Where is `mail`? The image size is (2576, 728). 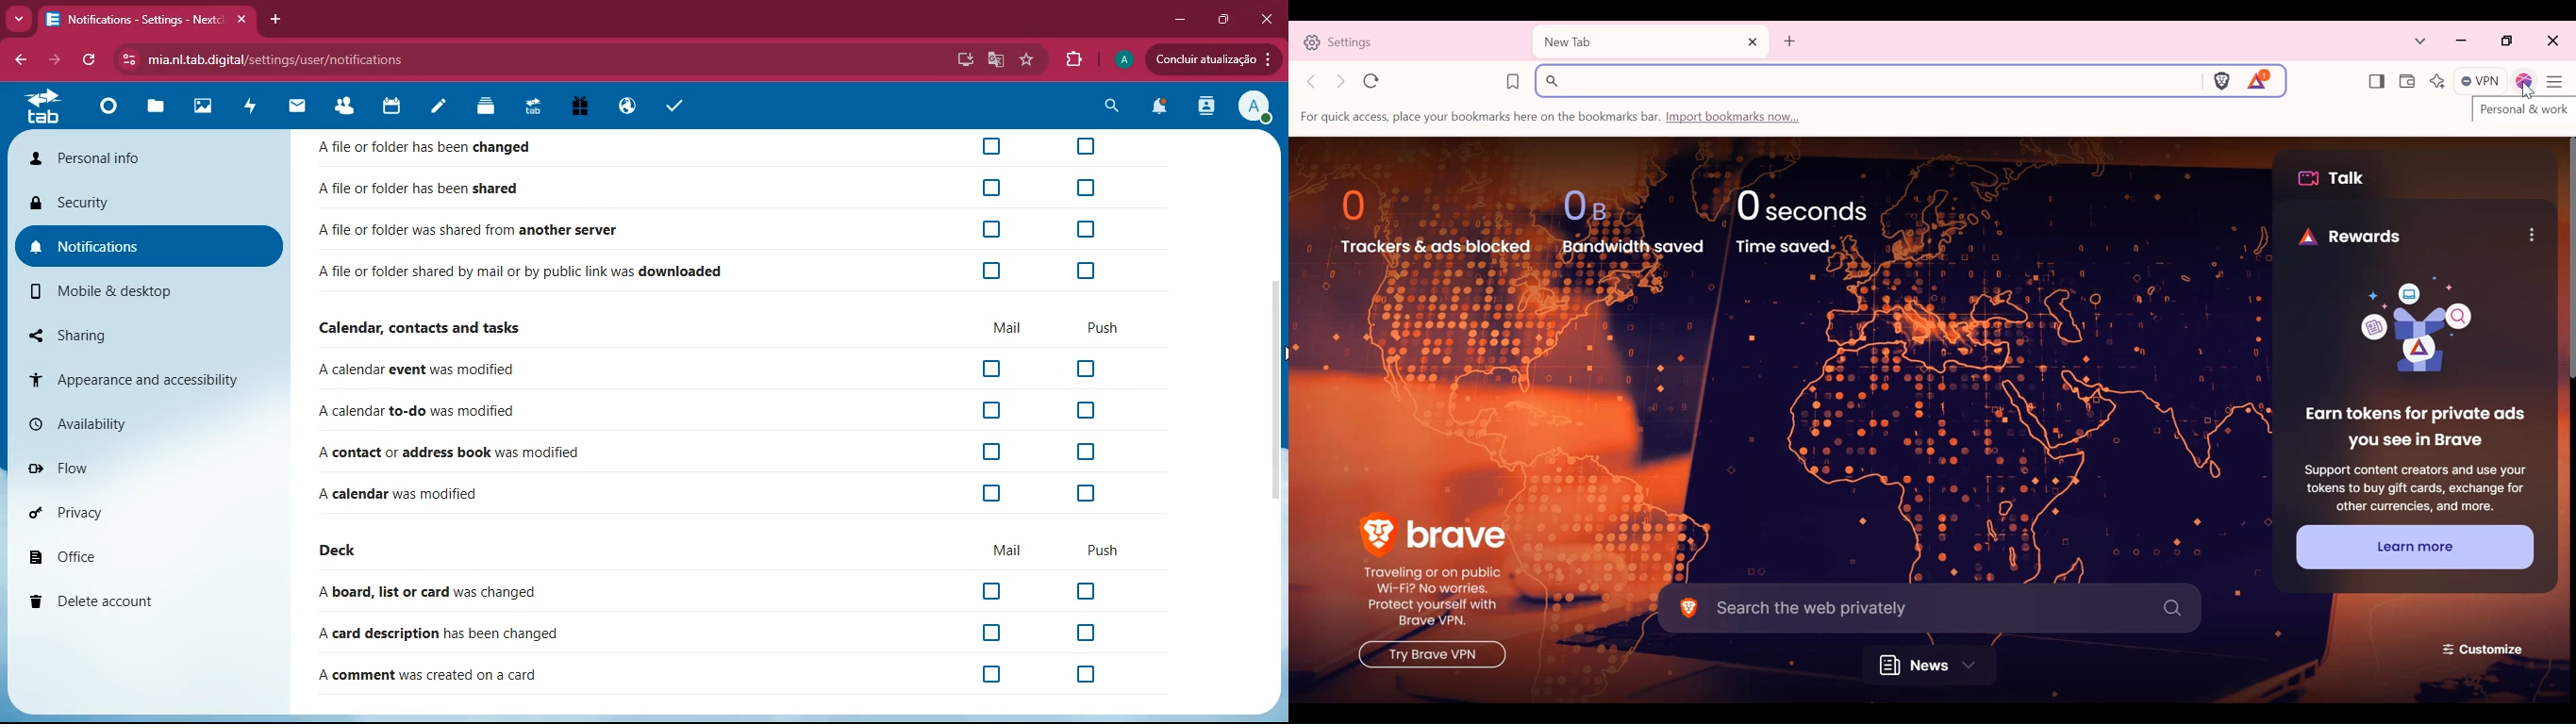 mail is located at coordinates (1004, 329).